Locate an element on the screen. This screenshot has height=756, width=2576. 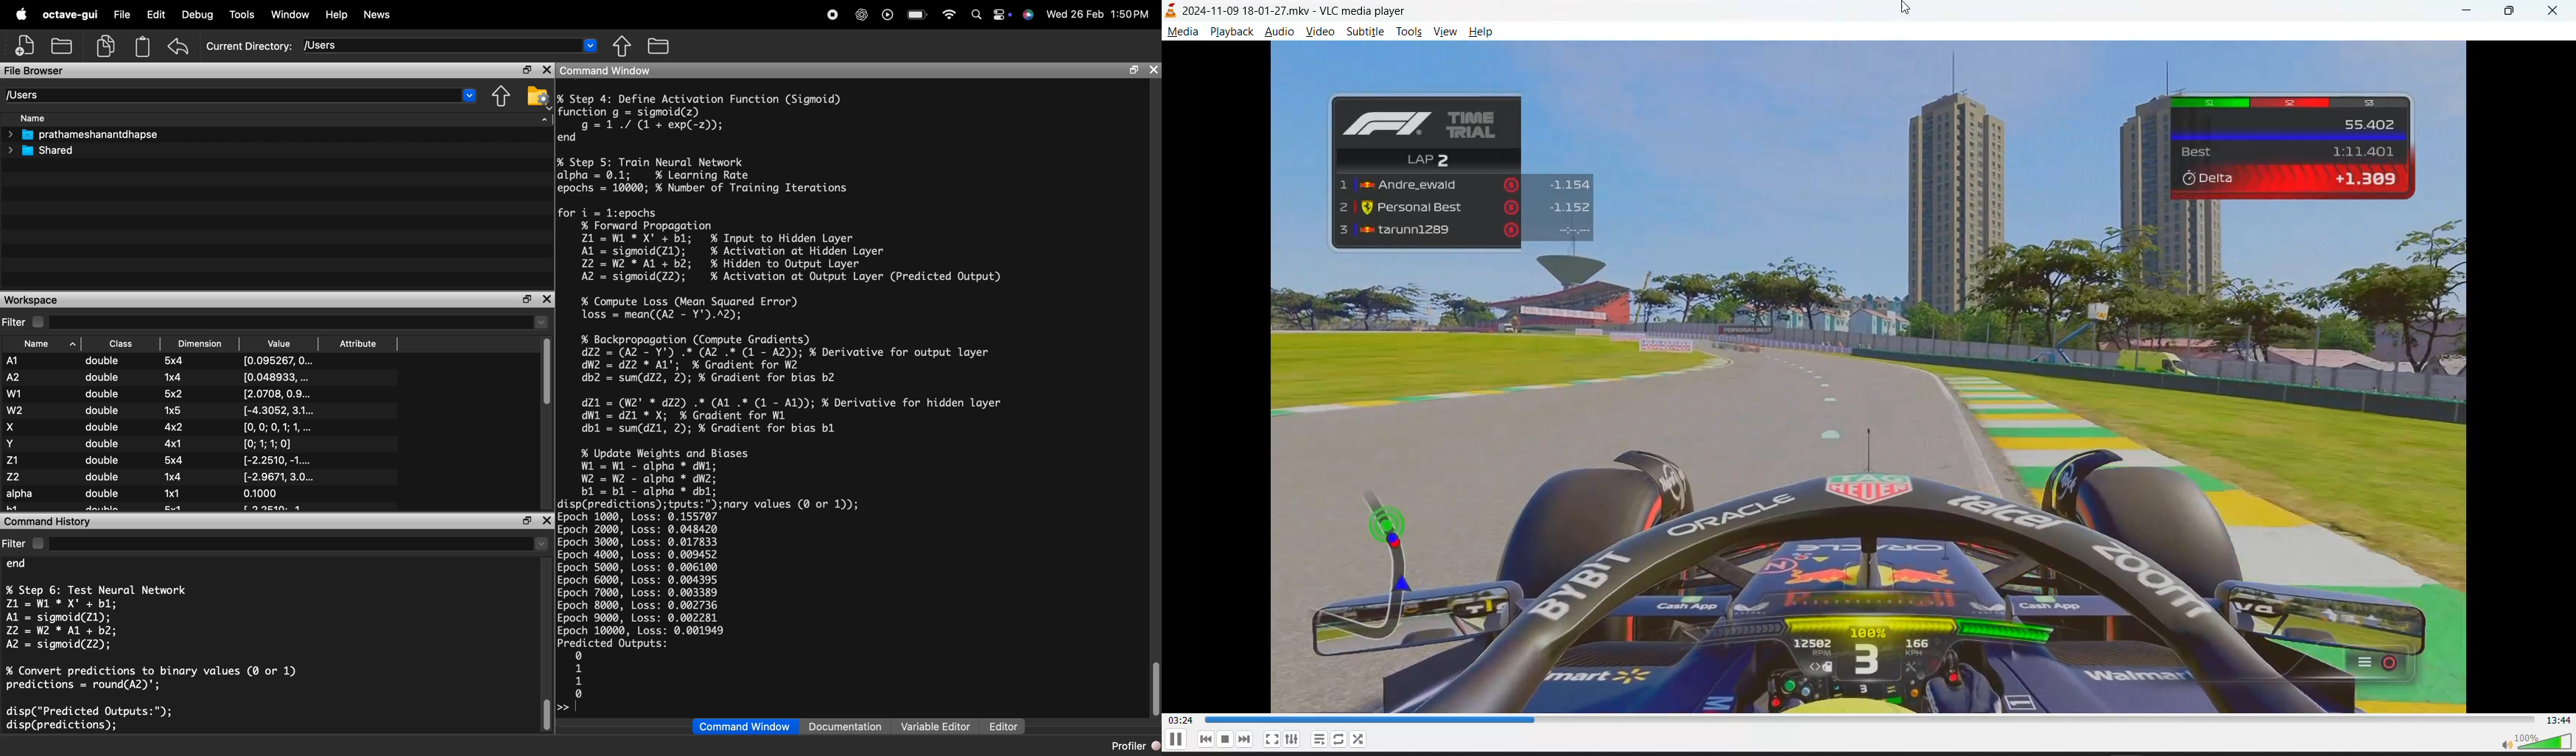
5x4 is located at coordinates (175, 461).